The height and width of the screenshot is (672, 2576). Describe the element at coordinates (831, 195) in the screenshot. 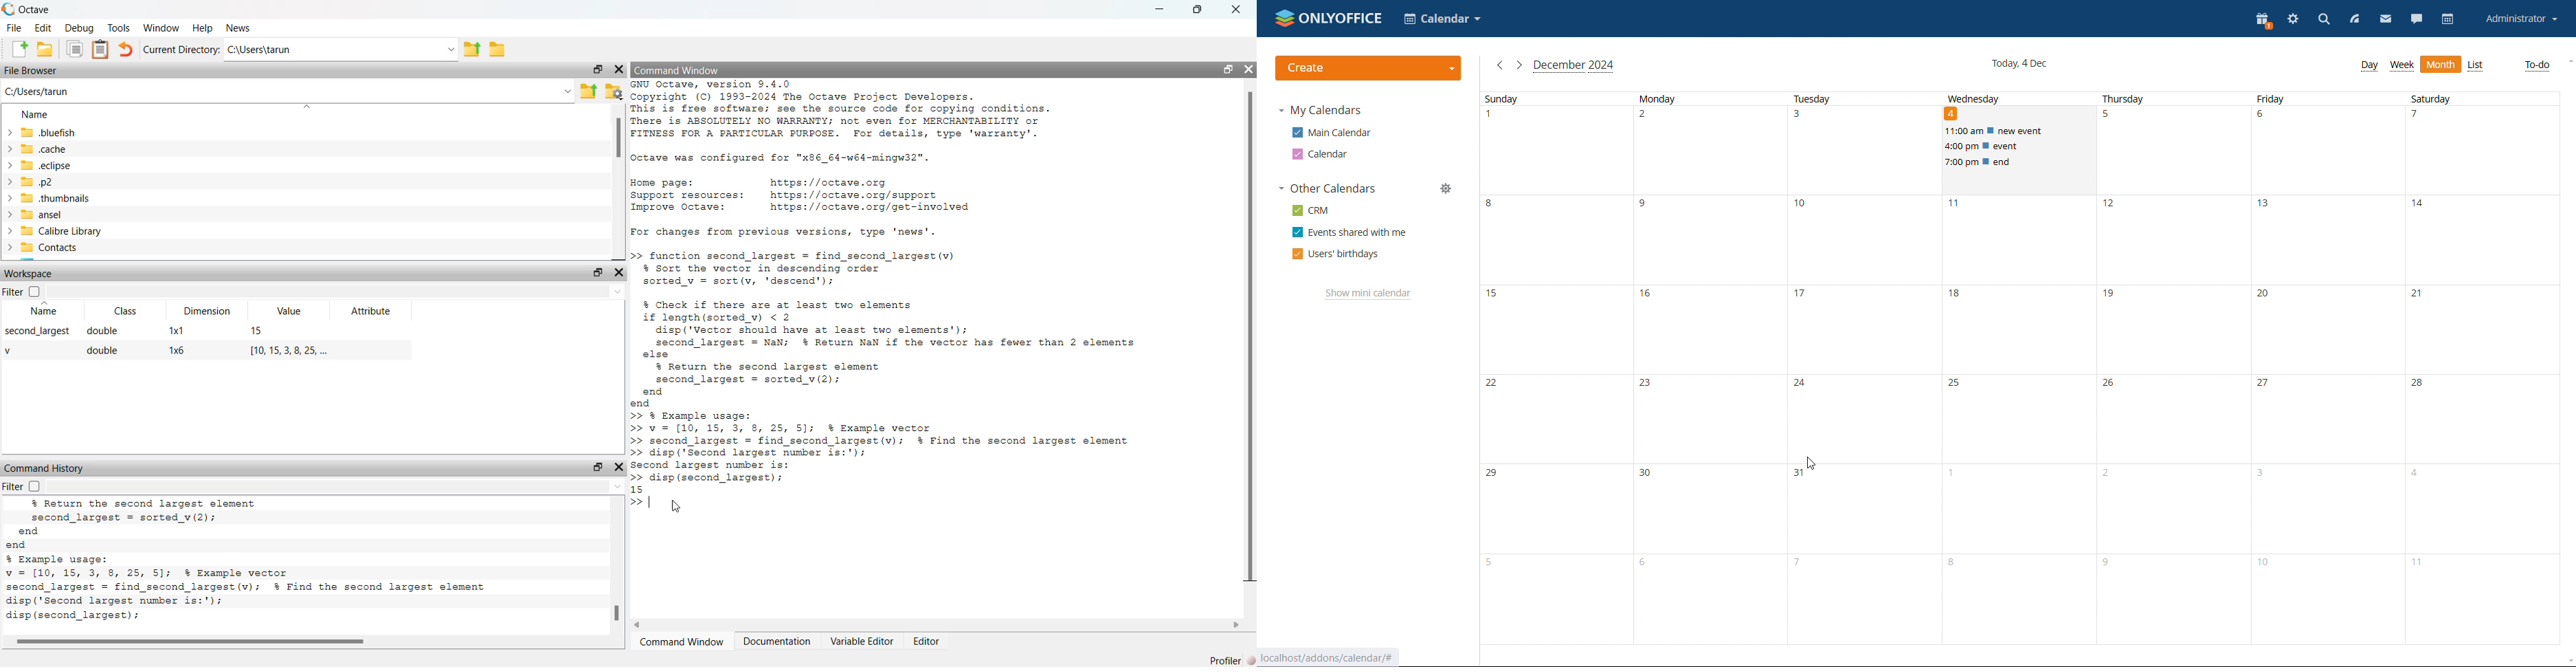

I see `octave resources` at that location.